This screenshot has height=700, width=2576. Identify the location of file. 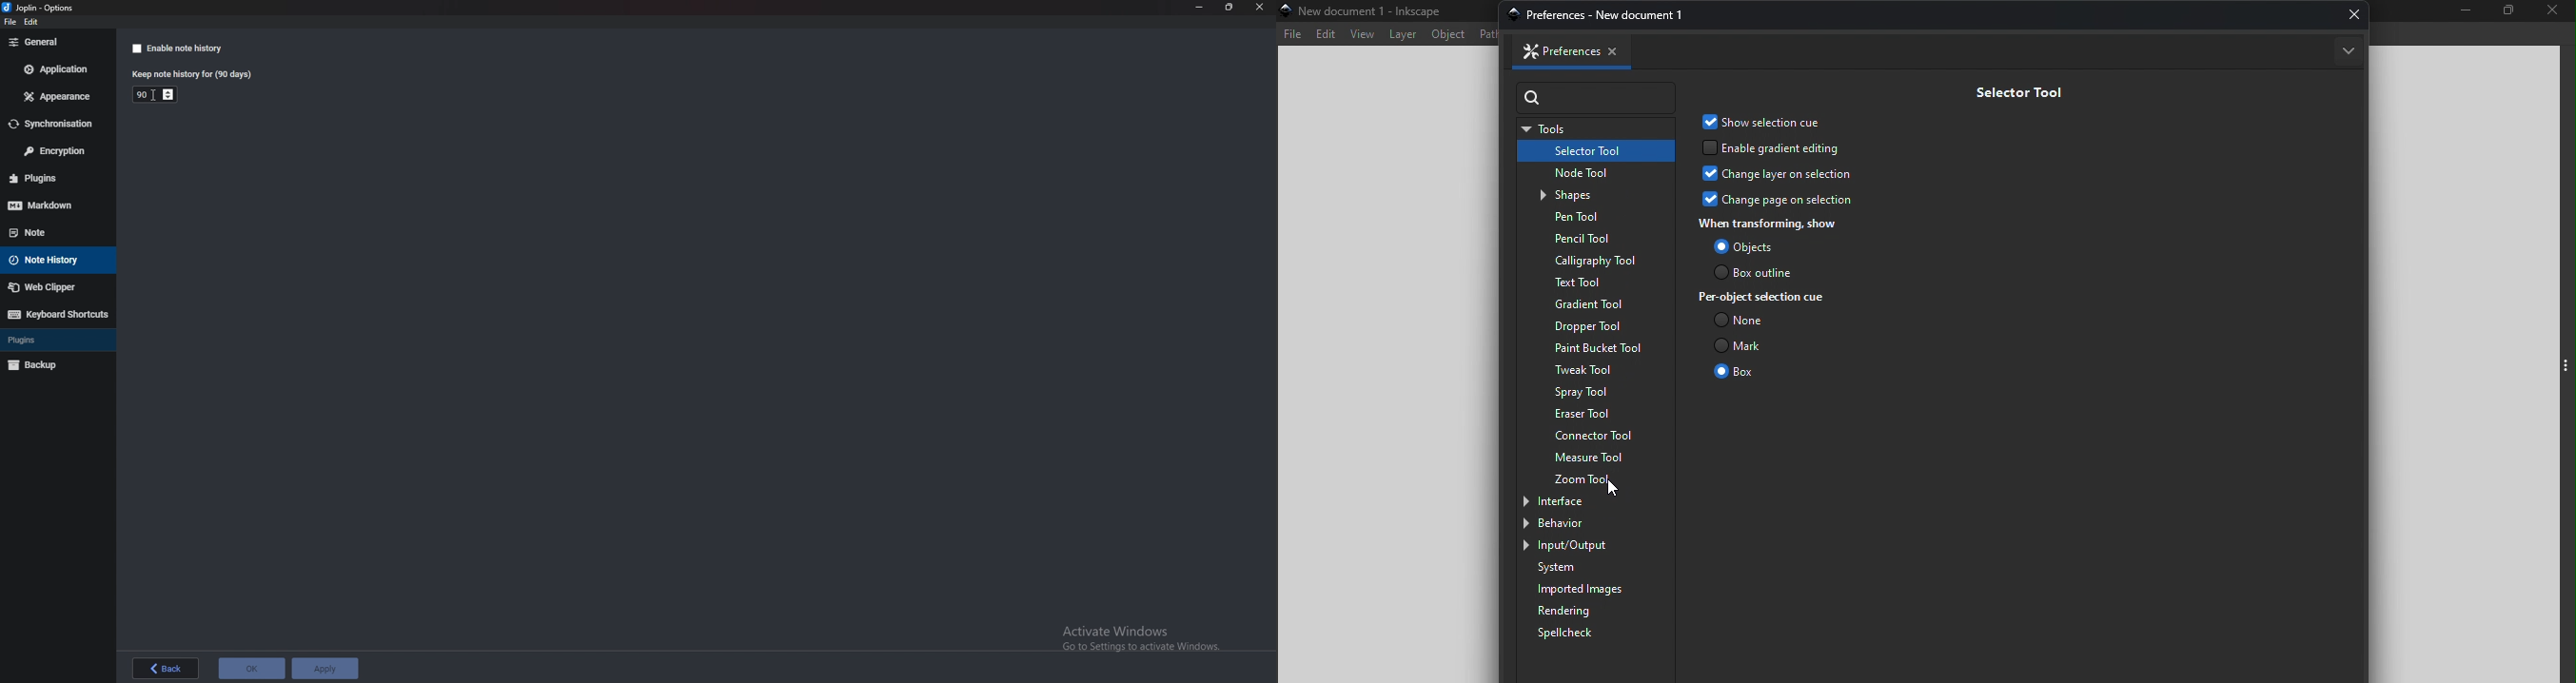
(8, 23).